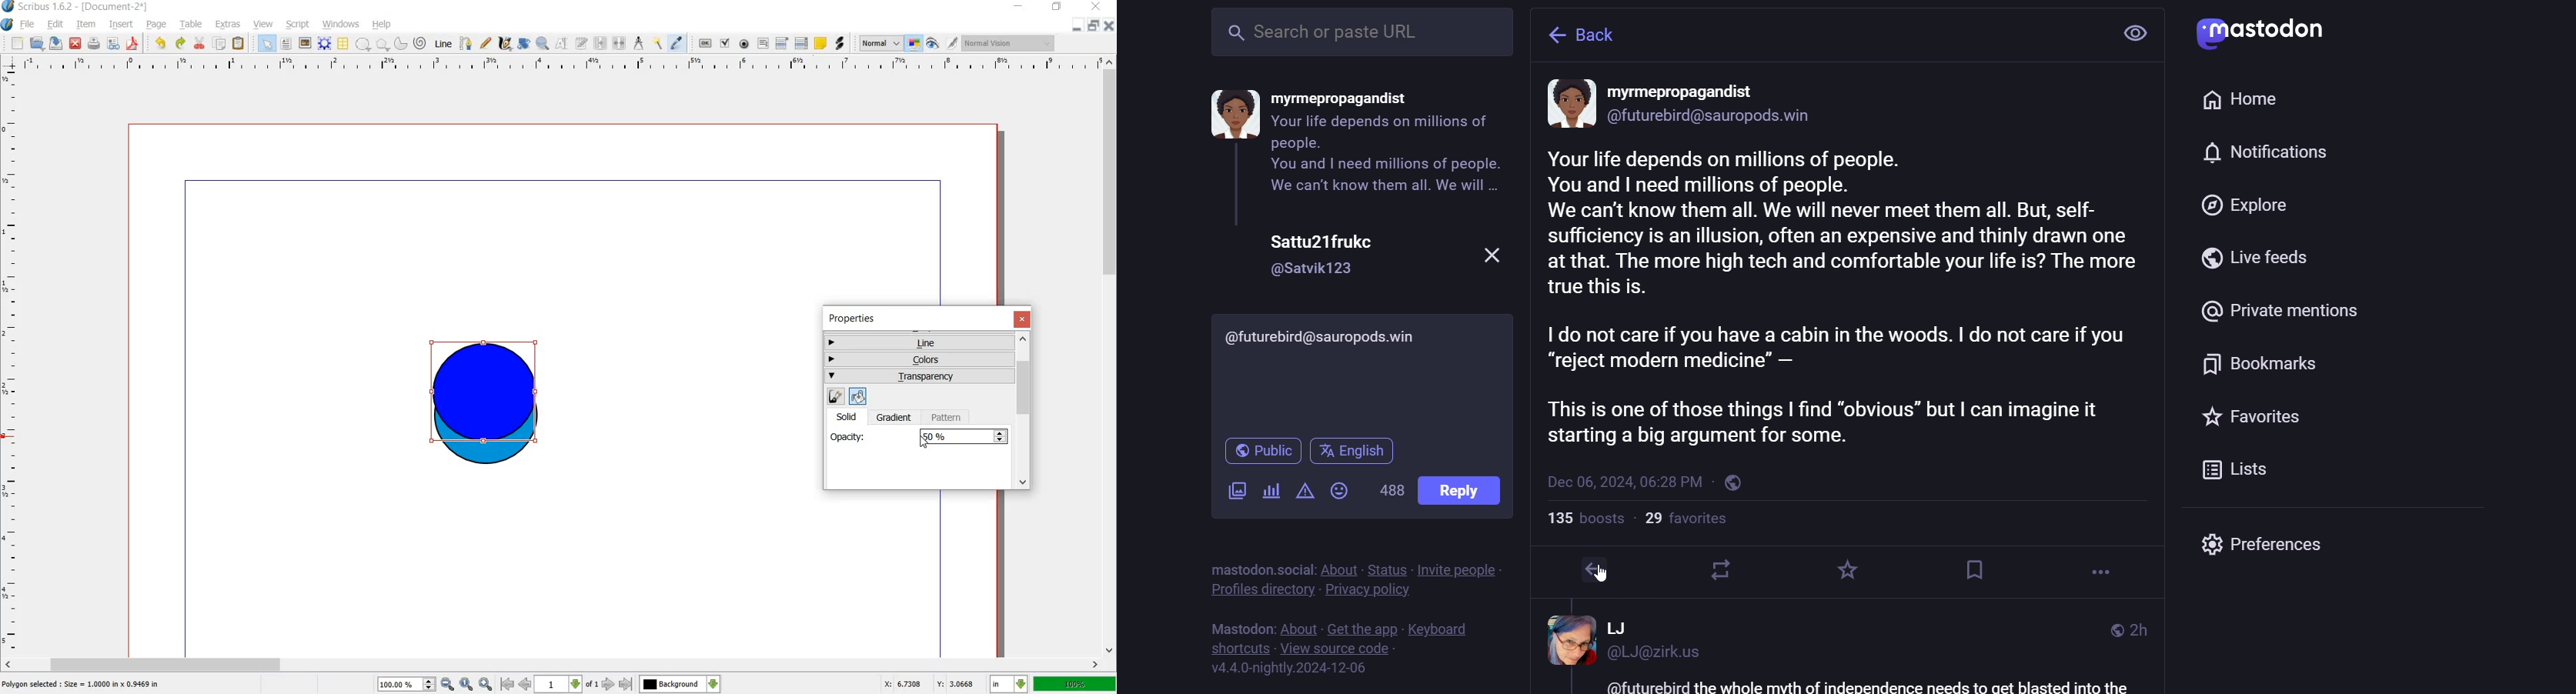 Image resolution: width=2576 pixels, height=700 pixels. Describe the element at coordinates (1340, 491) in the screenshot. I see `emoji` at that location.